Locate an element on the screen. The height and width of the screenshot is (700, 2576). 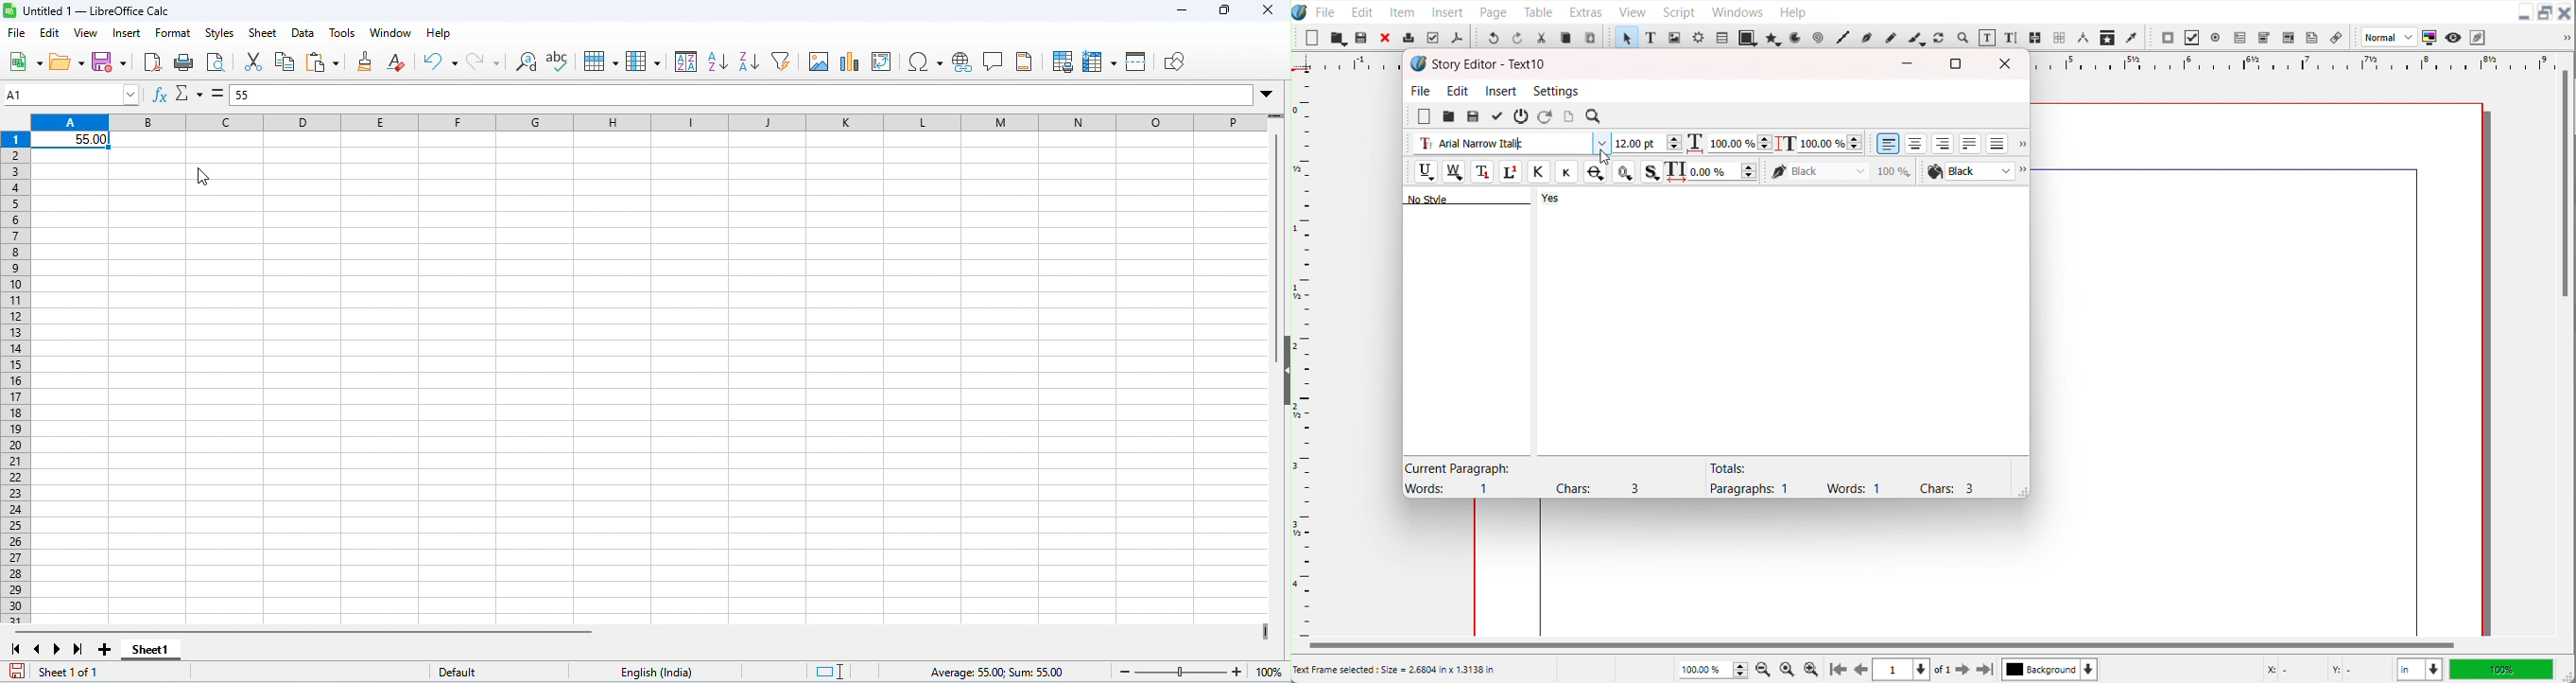
sheet 1 is located at coordinates (153, 649).